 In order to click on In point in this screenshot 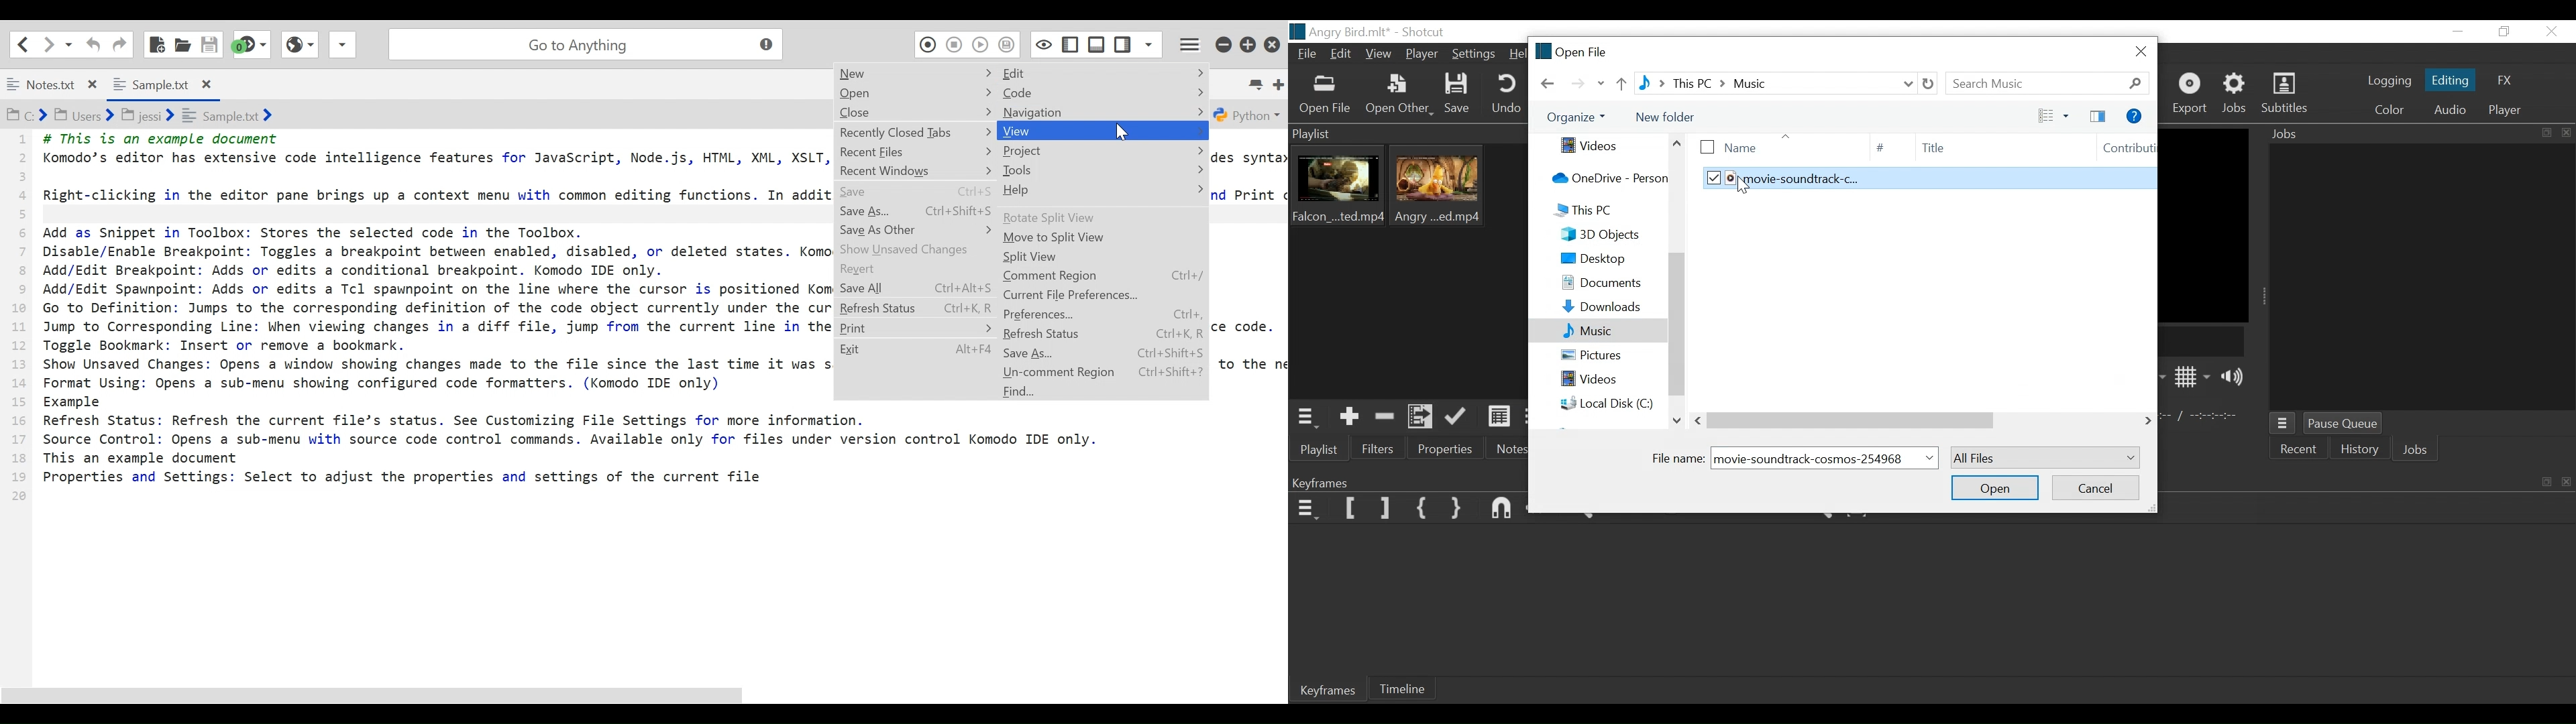, I will do `click(2202, 416)`.